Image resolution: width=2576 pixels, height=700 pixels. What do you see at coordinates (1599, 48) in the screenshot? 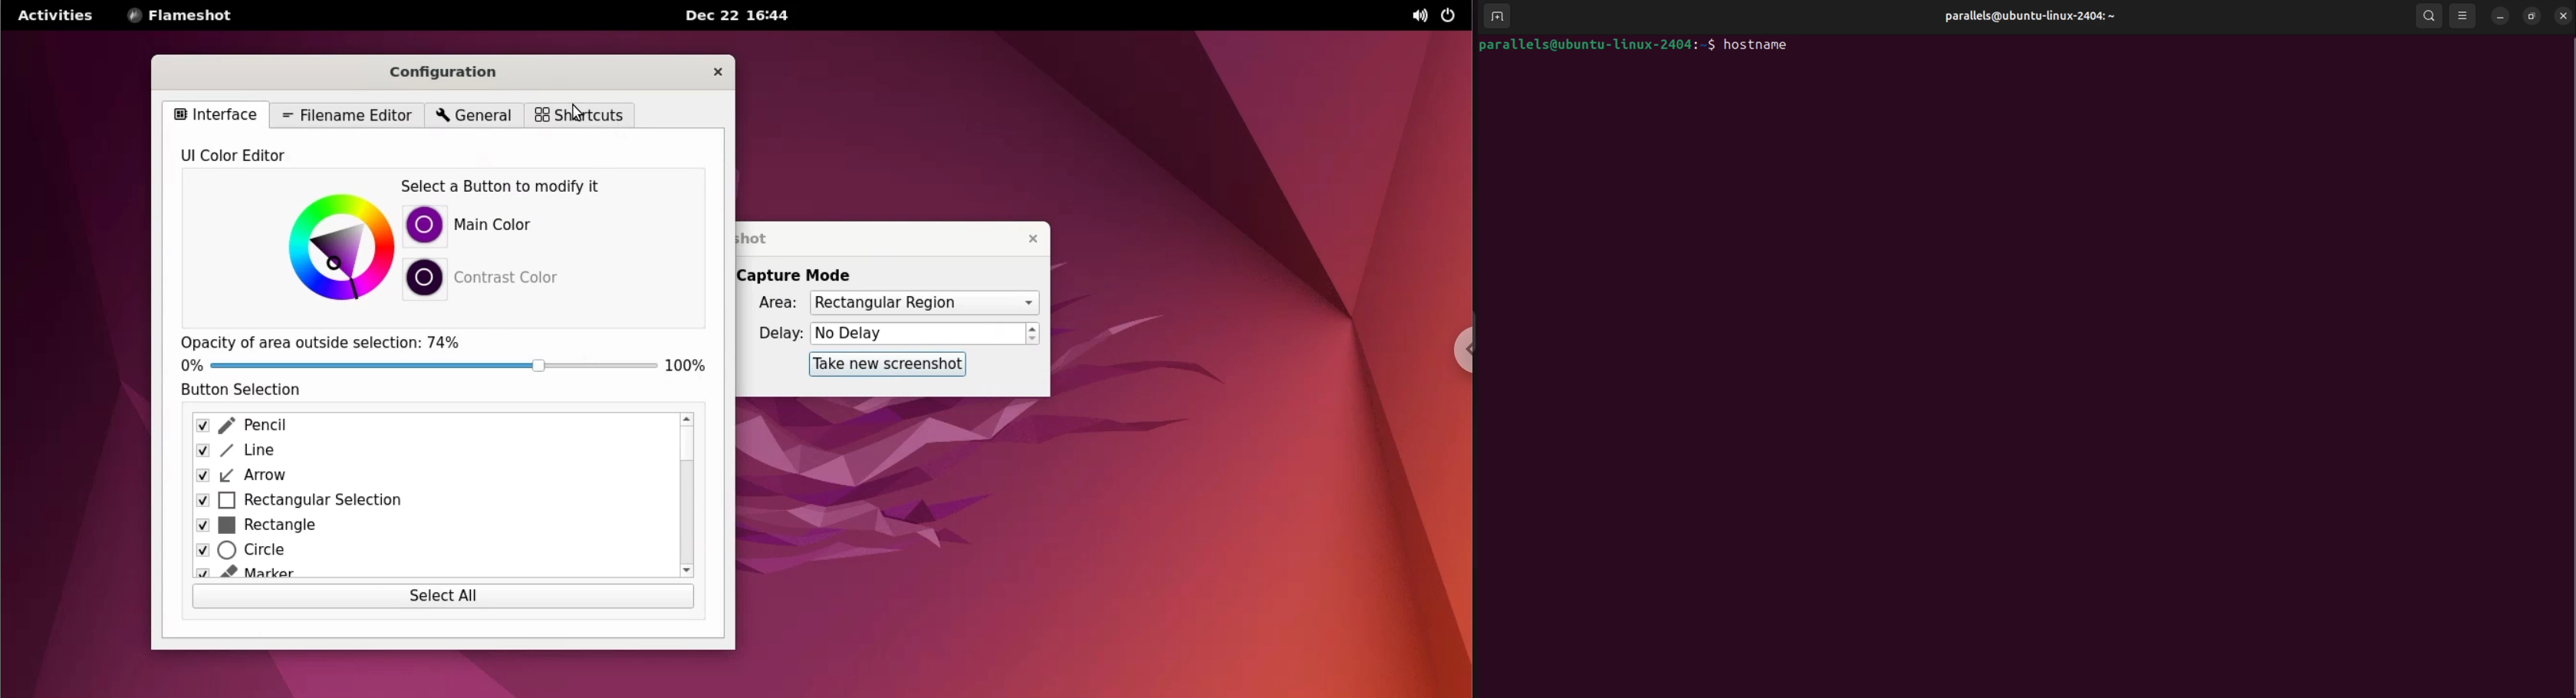
I see `parallels@ubuntu-linux-2404:-$` at bounding box center [1599, 48].